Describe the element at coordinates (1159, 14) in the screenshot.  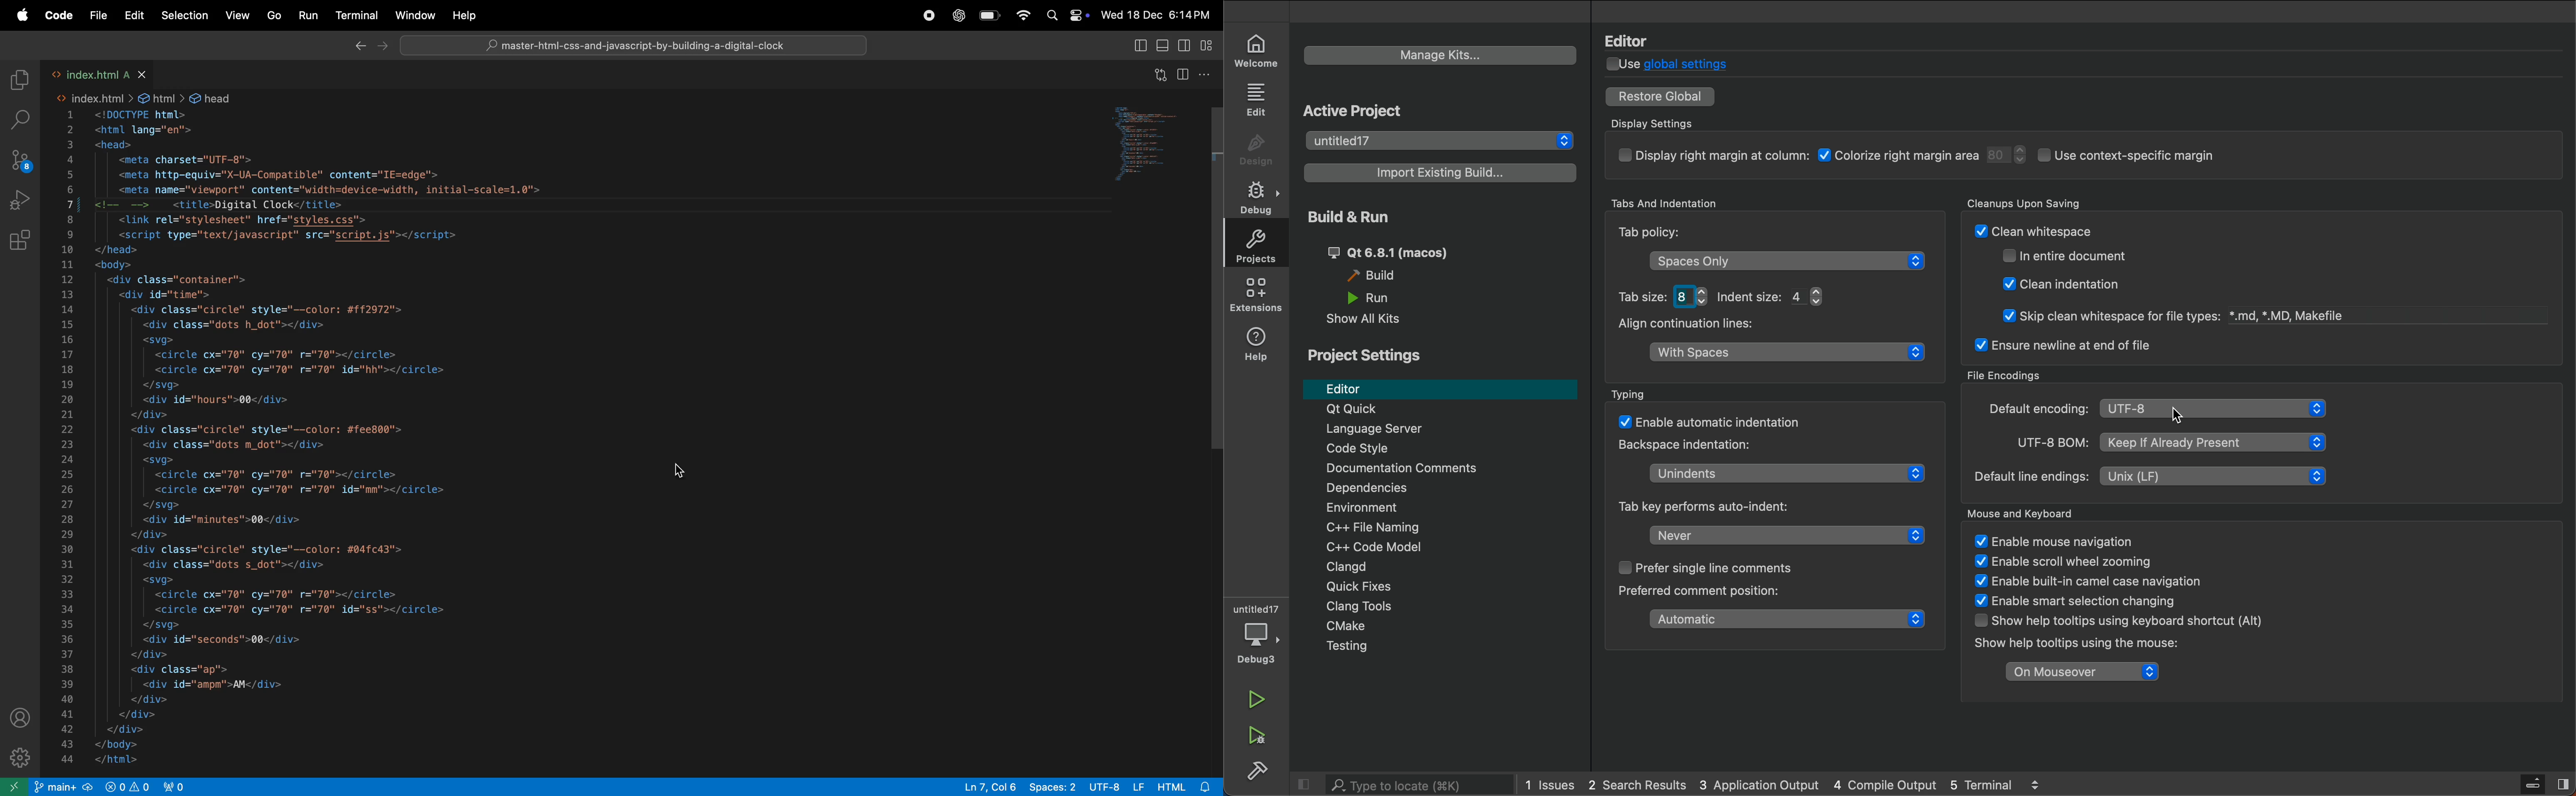
I see `date and time` at that location.